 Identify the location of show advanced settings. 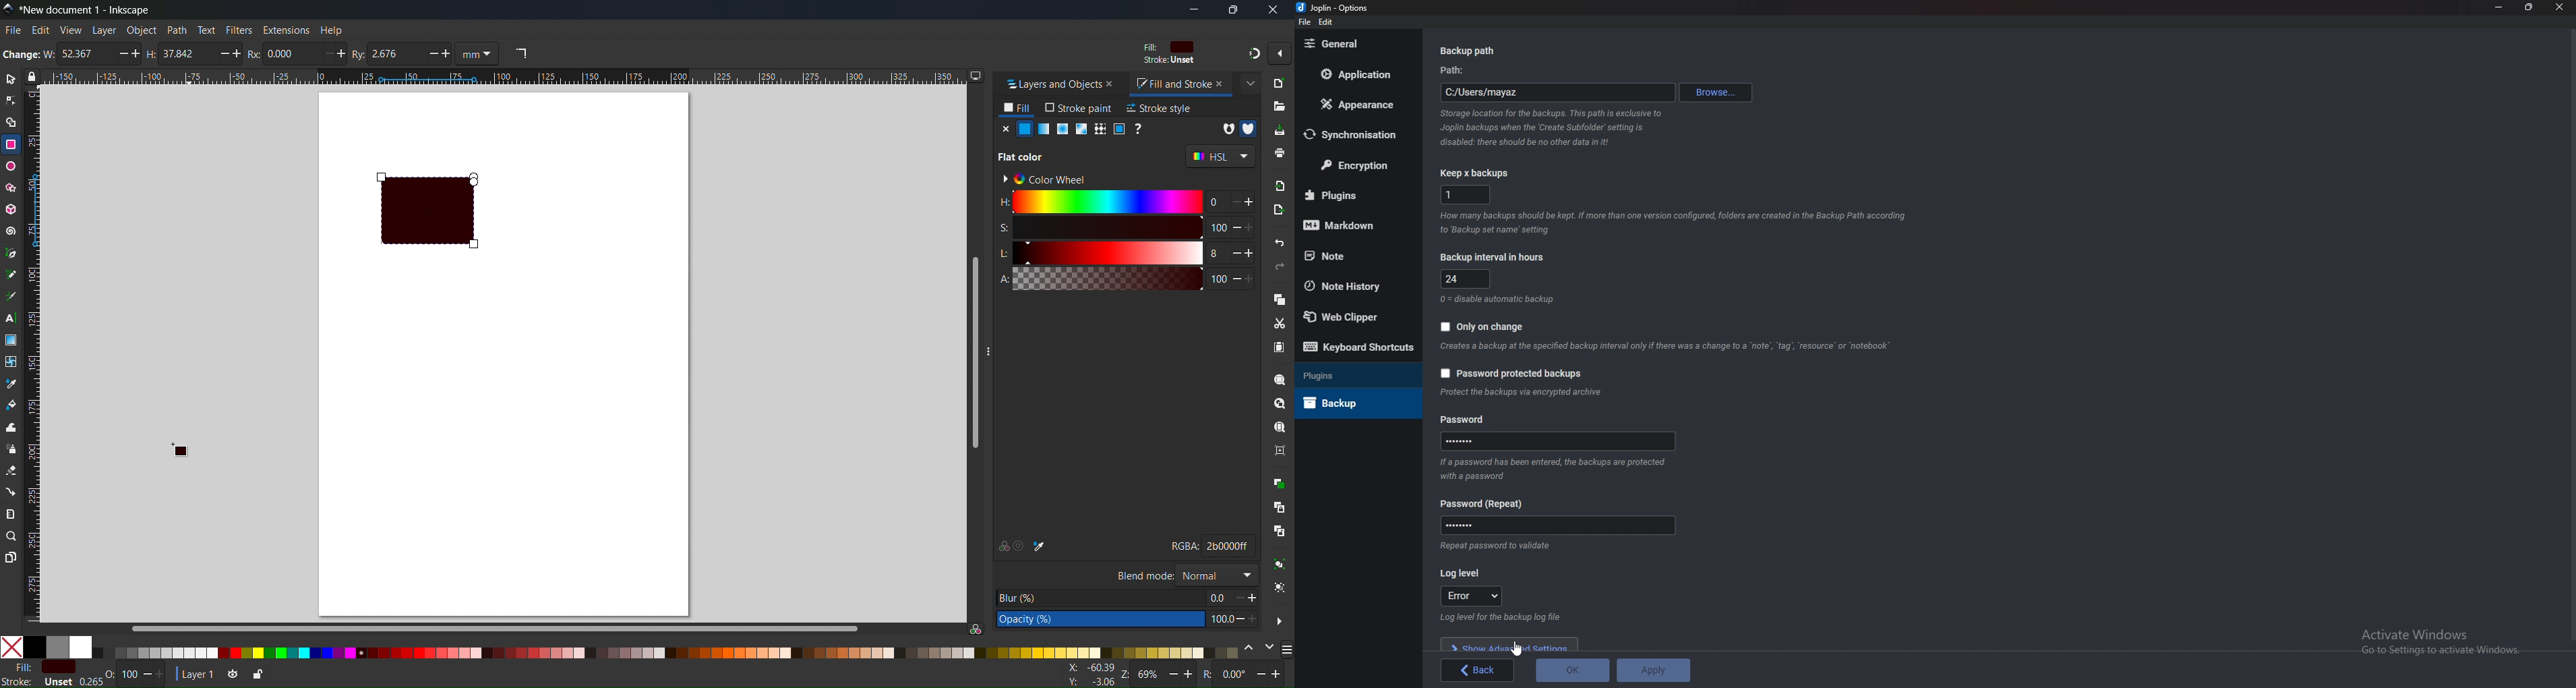
(1511, 645).